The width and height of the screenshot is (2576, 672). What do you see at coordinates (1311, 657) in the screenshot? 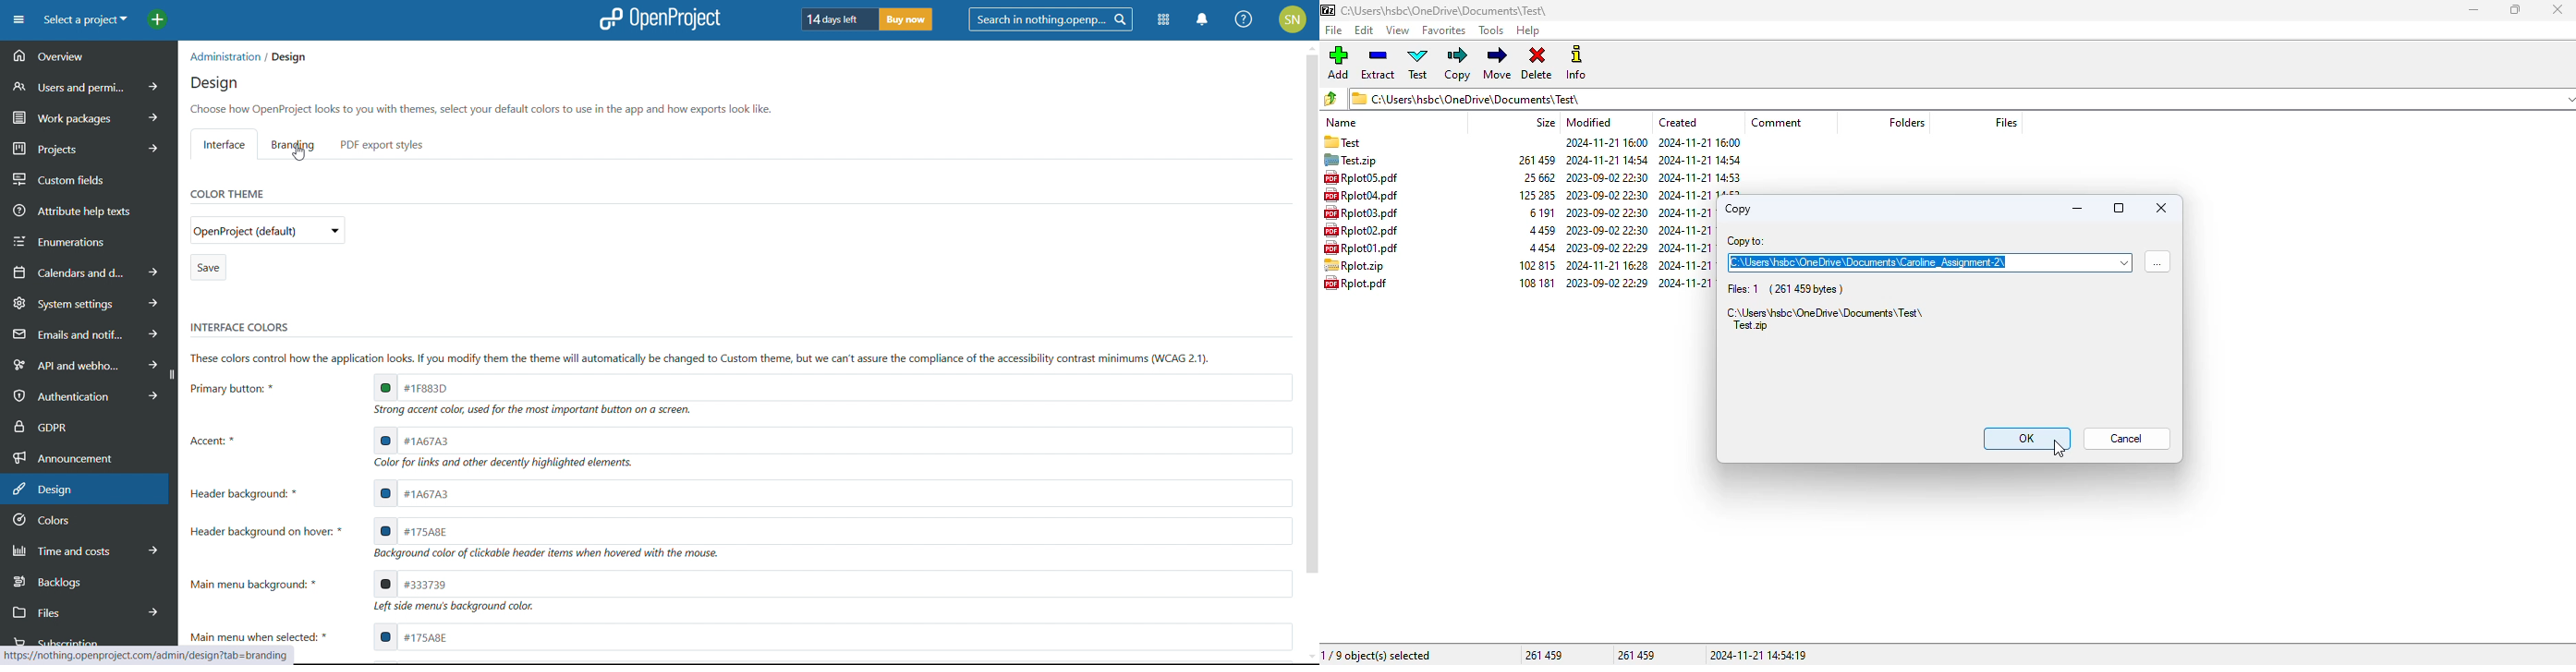
I see `scroll down` at bounding box center [1311, 657].